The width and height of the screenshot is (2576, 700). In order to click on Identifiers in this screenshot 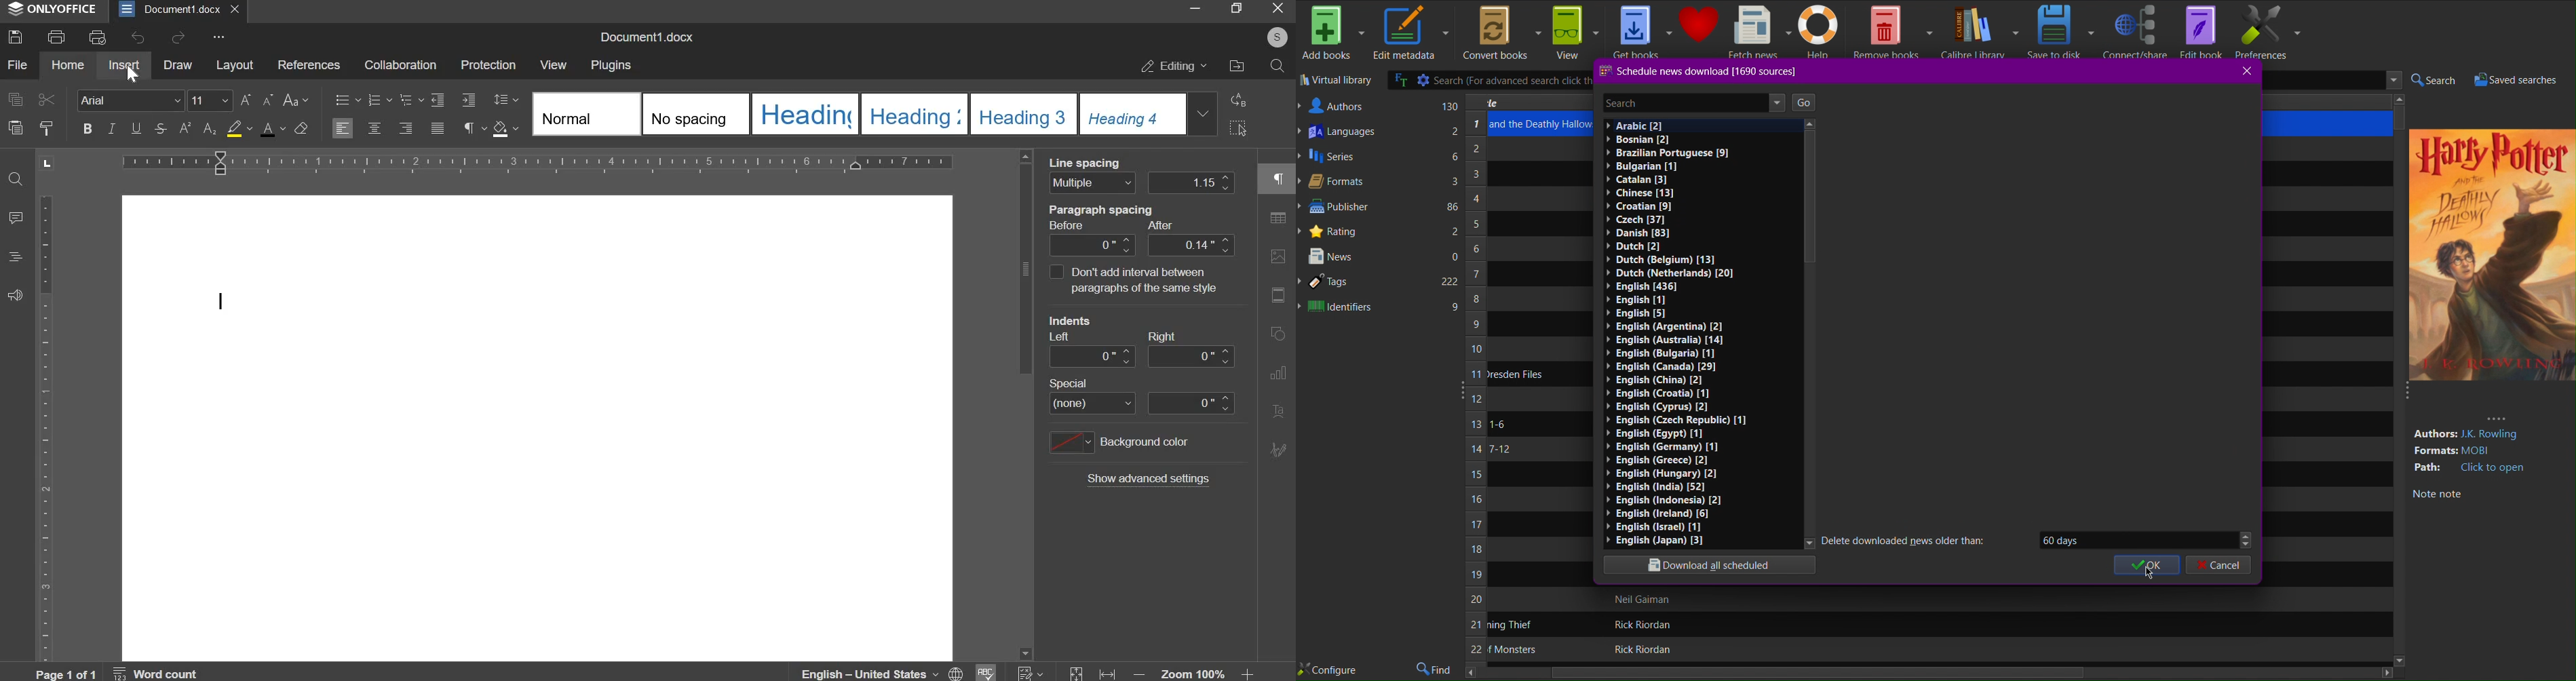, I will do `click(1379, 308)`.